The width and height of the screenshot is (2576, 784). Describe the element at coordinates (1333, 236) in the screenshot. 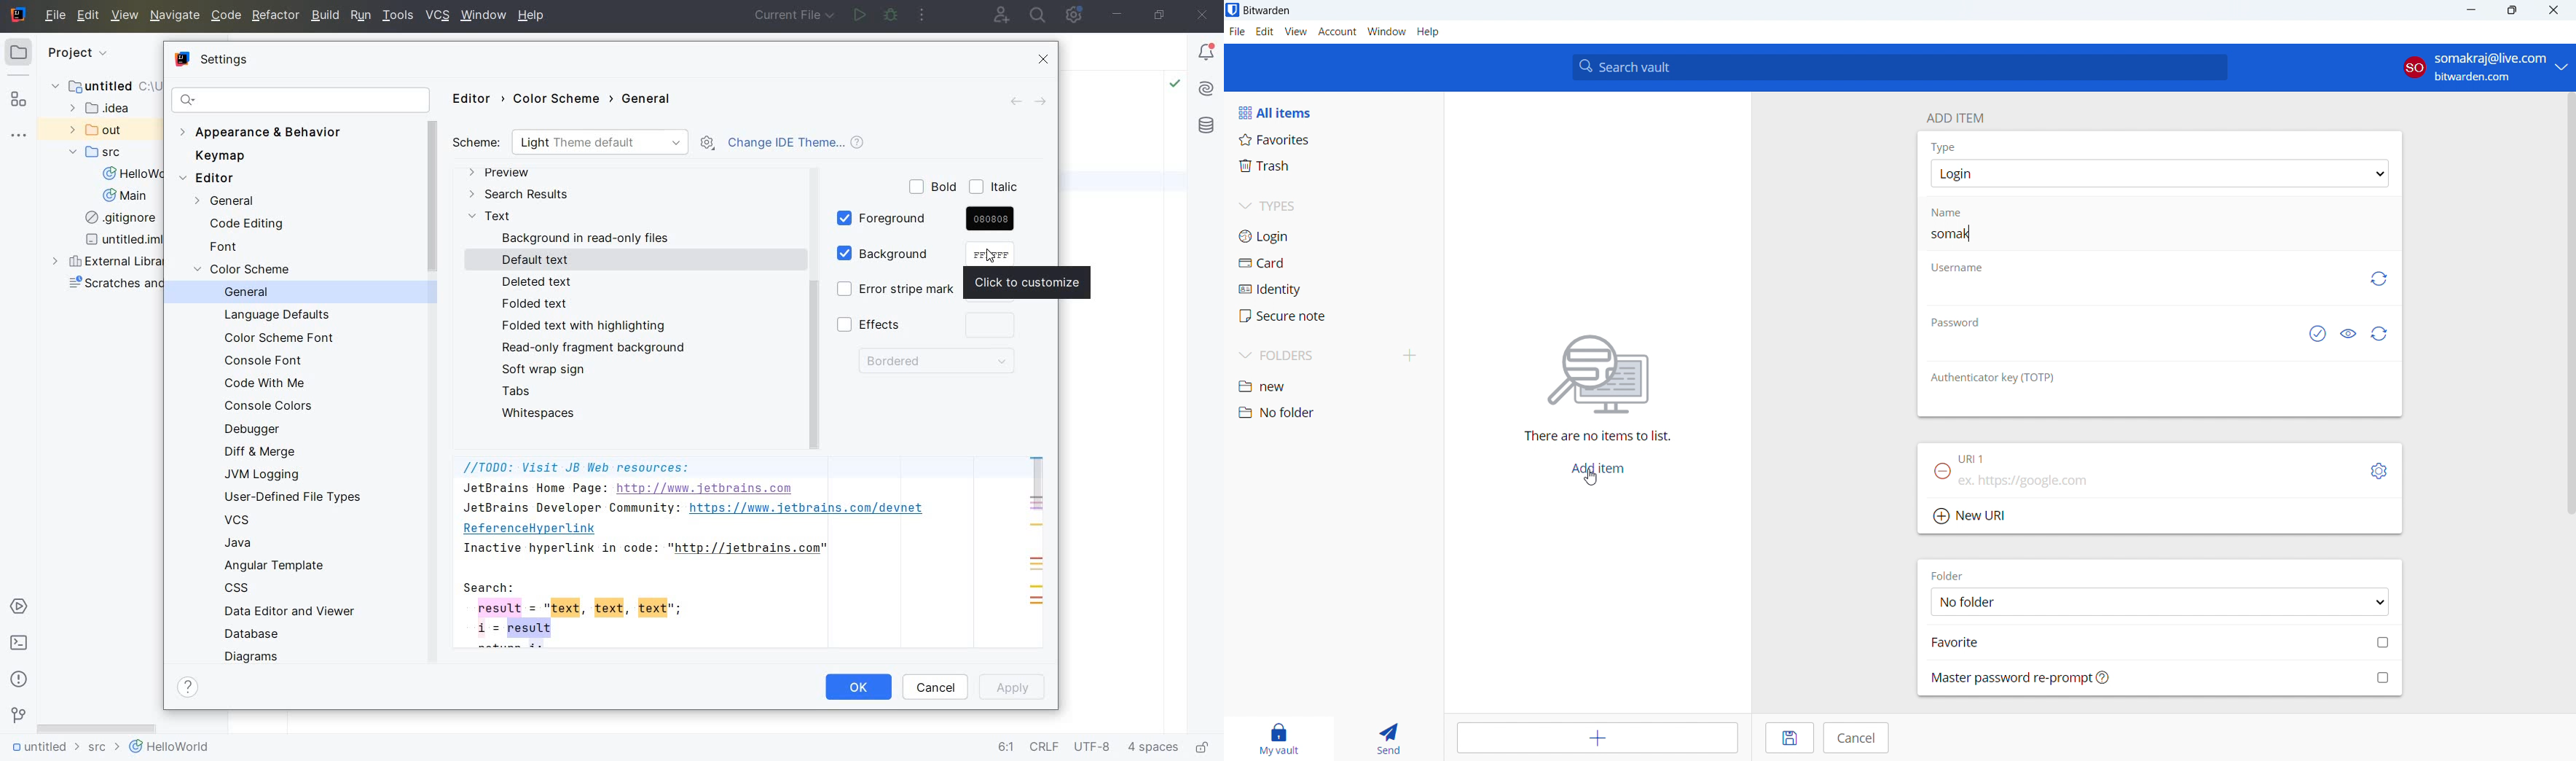

I see `login` at that location.